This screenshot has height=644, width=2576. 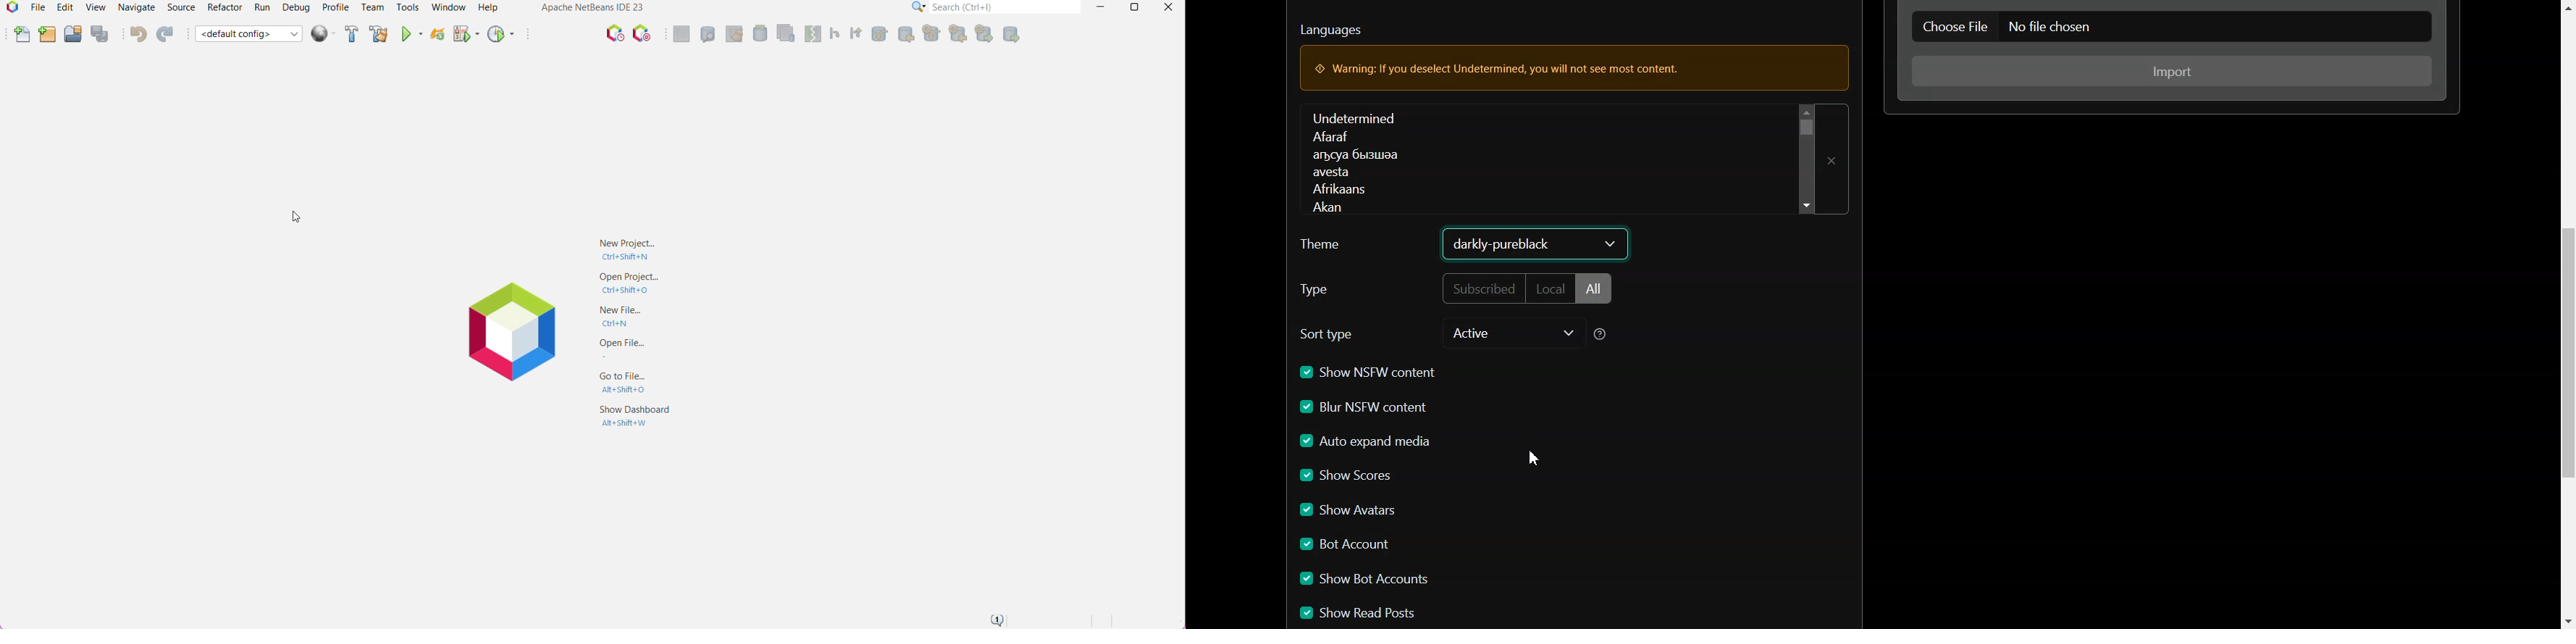 I want to click on Browser Default, so click(x=1535, y=243).